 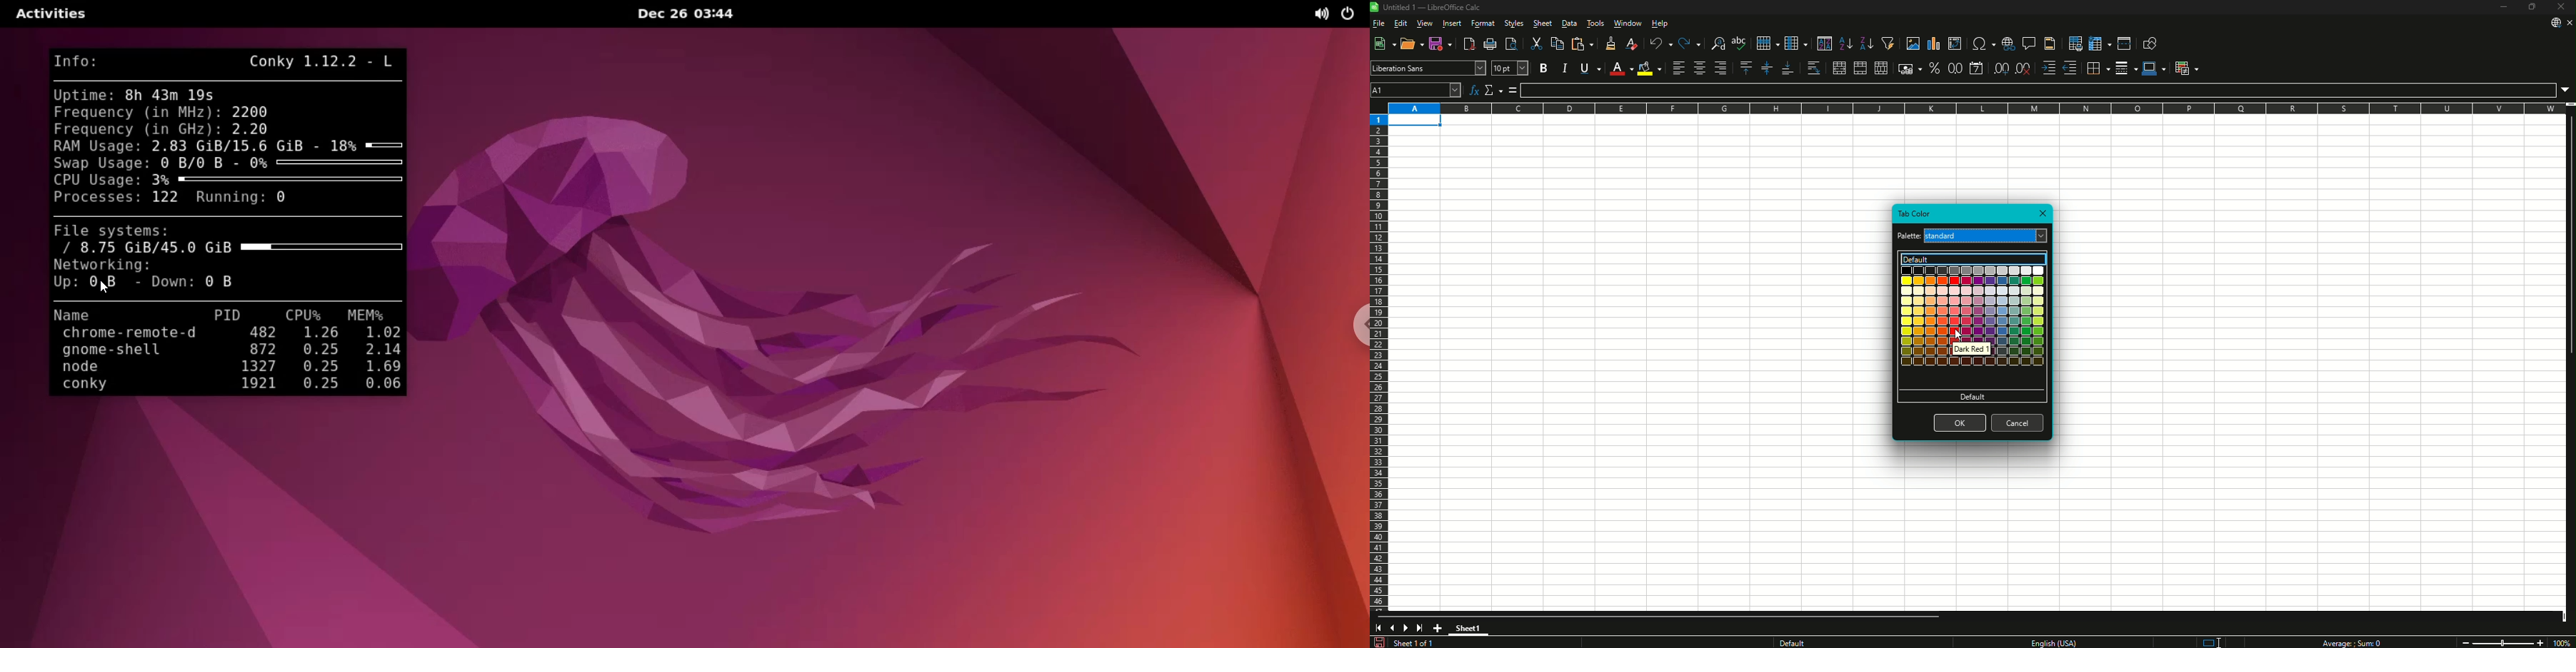 I want to click on Edit, so click(x=1400, y=23).